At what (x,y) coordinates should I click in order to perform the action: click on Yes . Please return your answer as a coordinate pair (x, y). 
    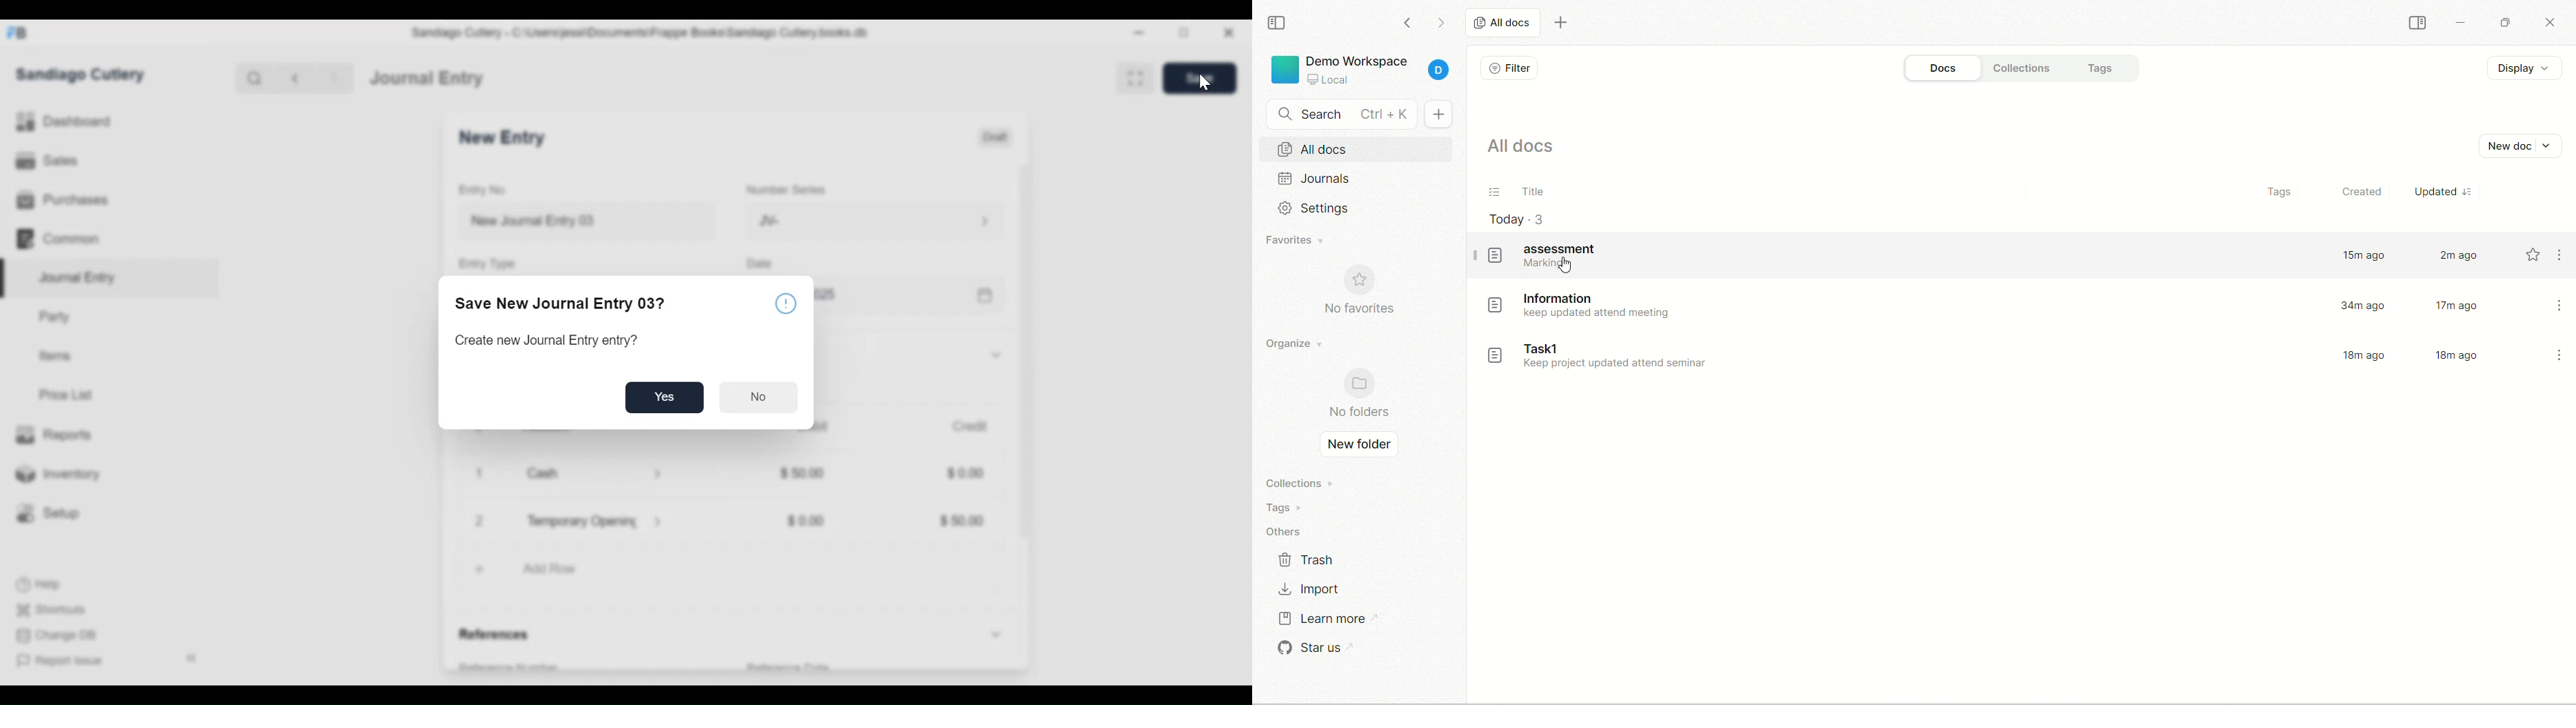
    Looking at the image, I should click on (667, 398).